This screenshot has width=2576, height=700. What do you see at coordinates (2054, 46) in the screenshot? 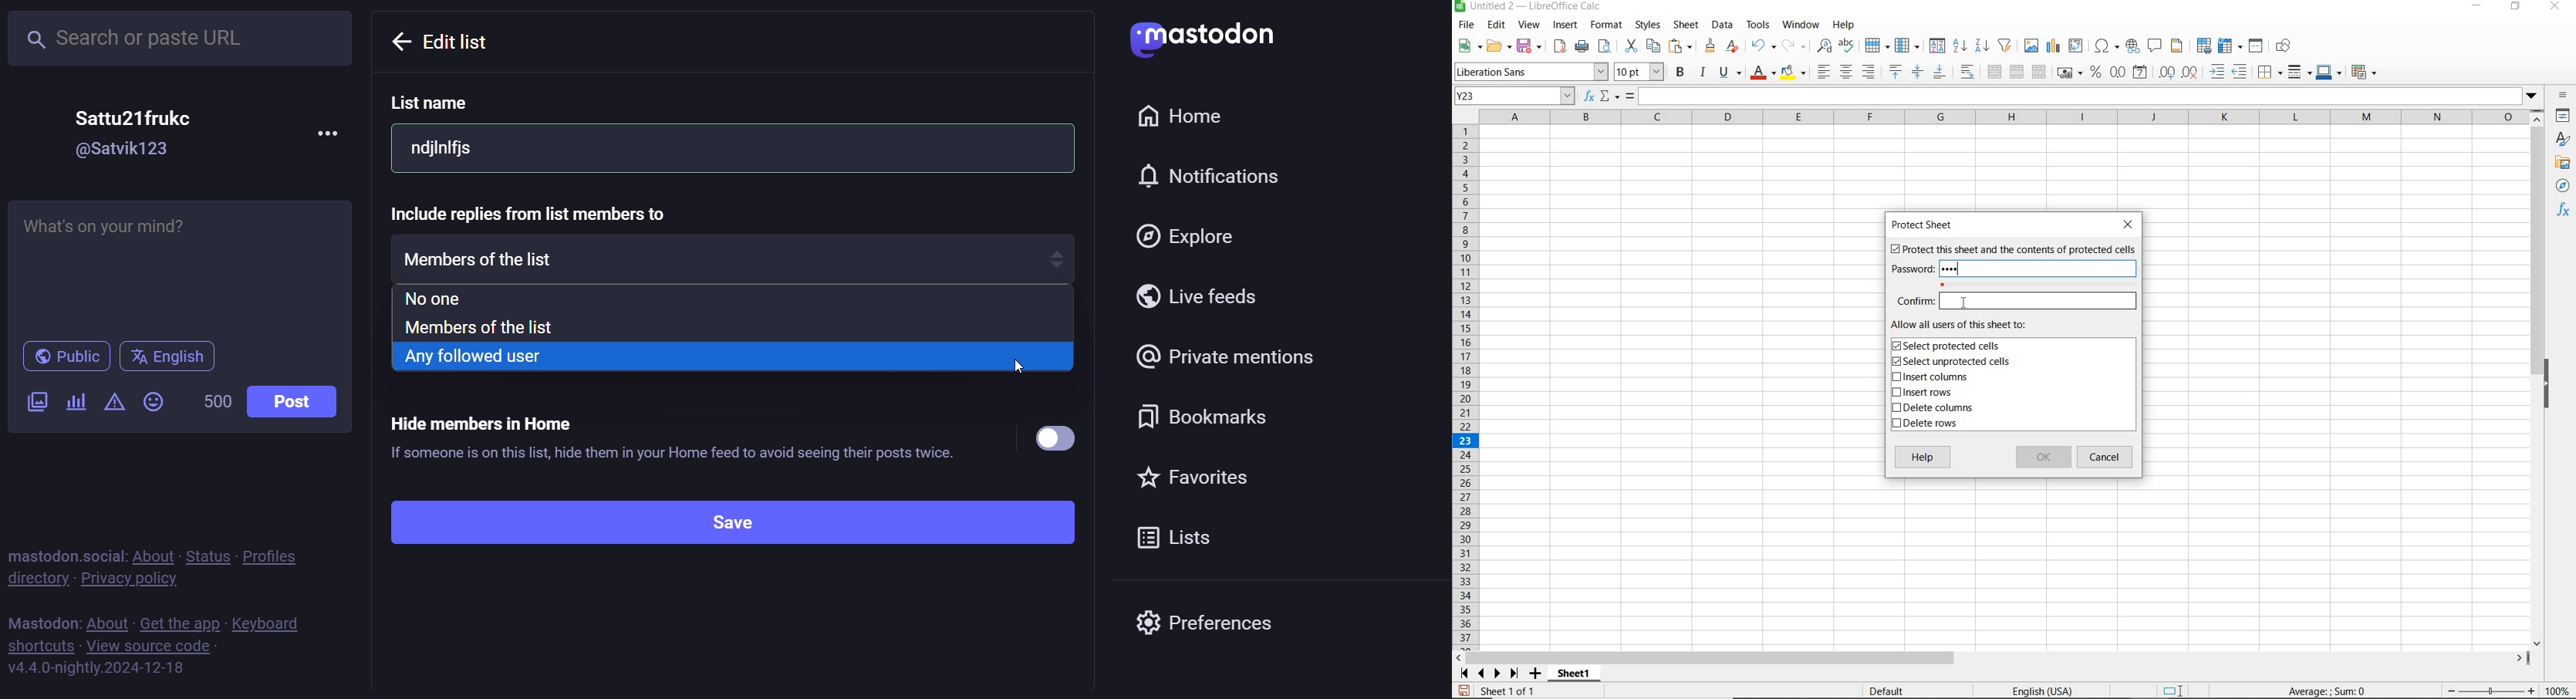
I see `INSERT CHART` at bounding box center [2054, 46].